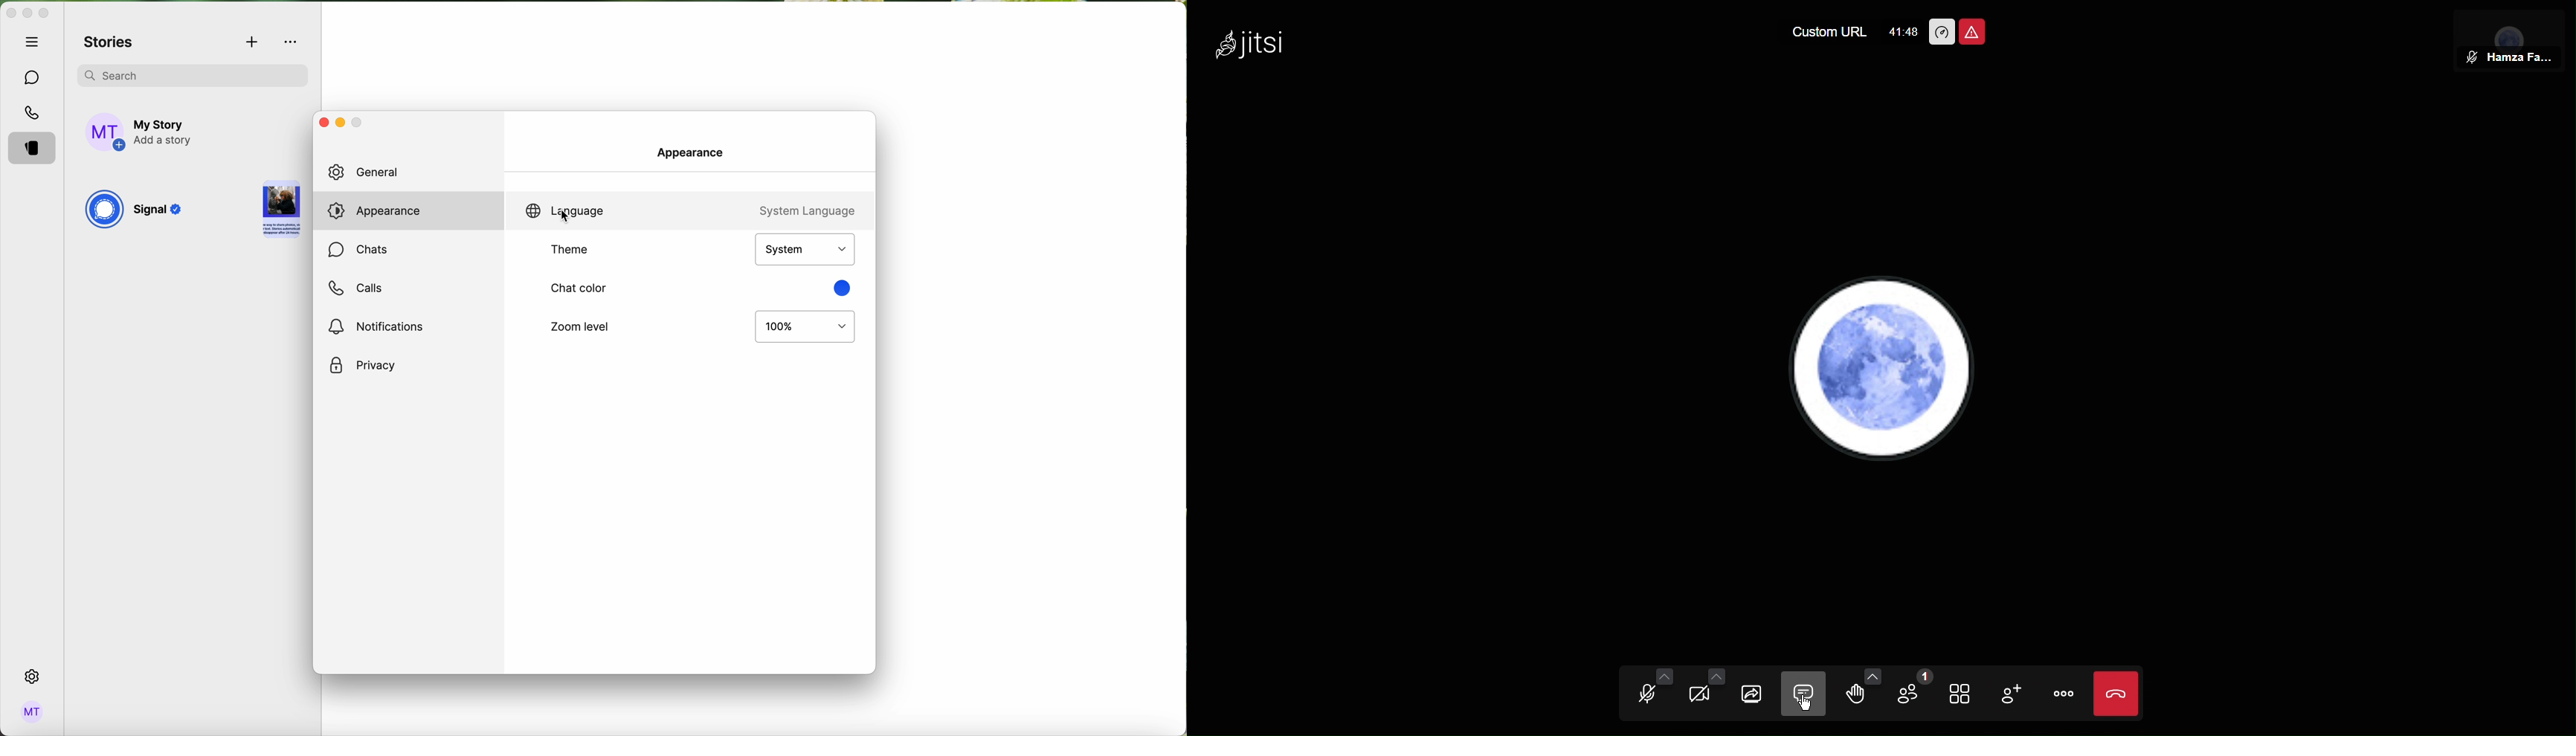  What do you see at coordinates (322, 121) in the screenshot?
I see `close window` at bounding box center [322, 121].